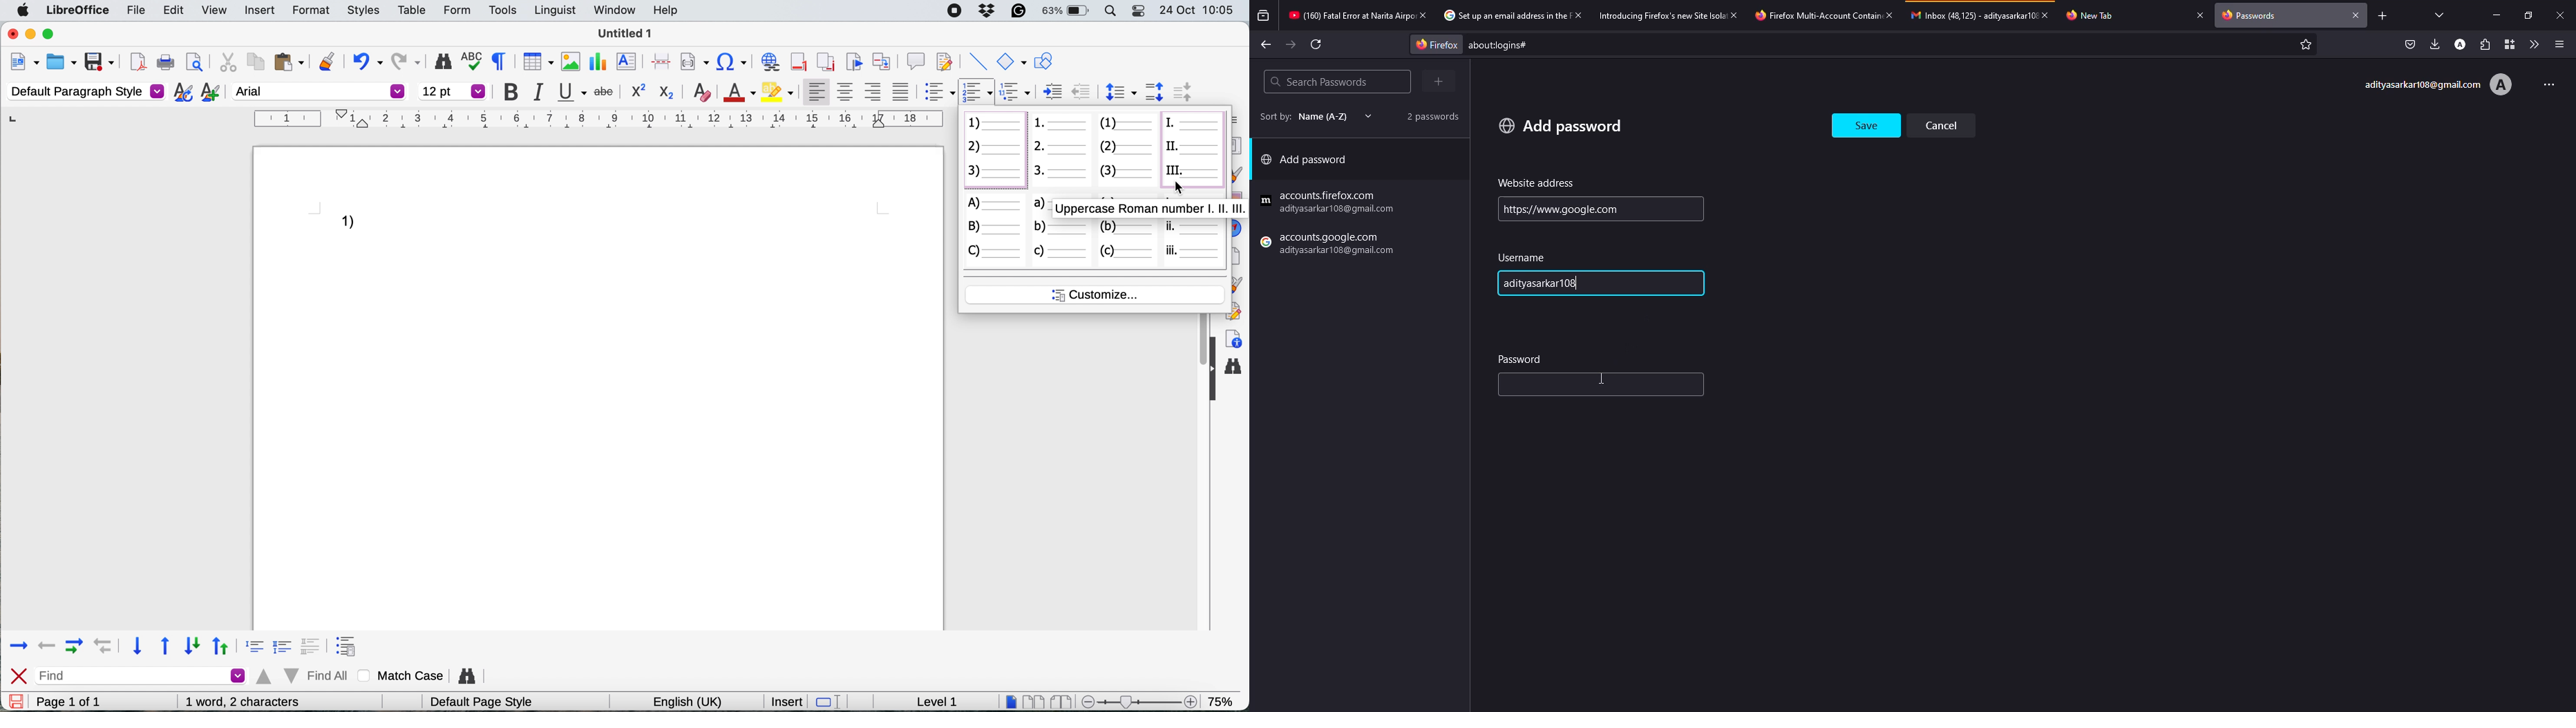  I want to click on tab, so click(1815, 15).